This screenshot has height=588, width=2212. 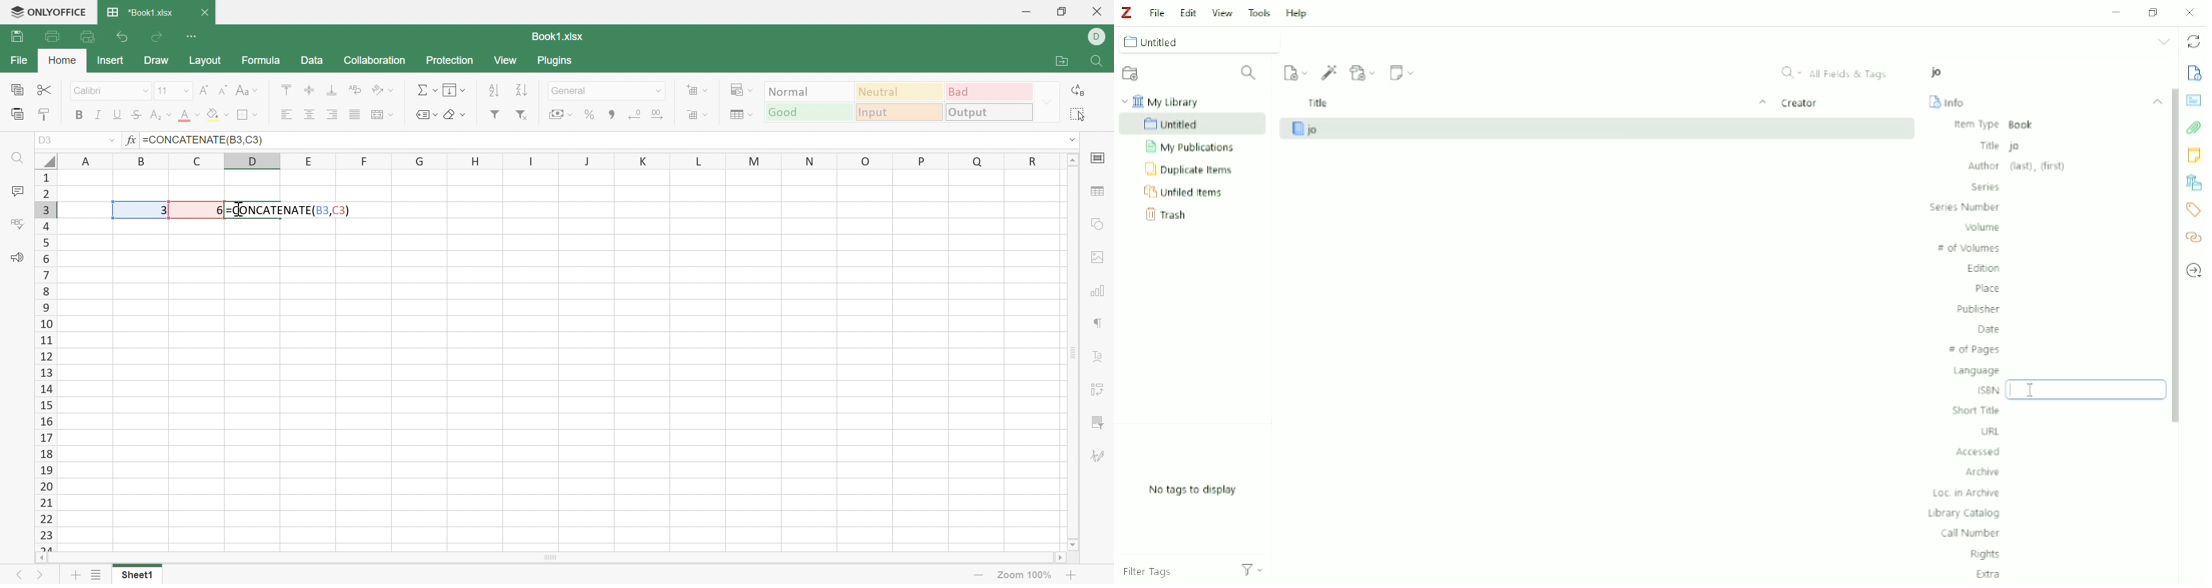 I want to click on Collaboration, so click(x=374, y=60).